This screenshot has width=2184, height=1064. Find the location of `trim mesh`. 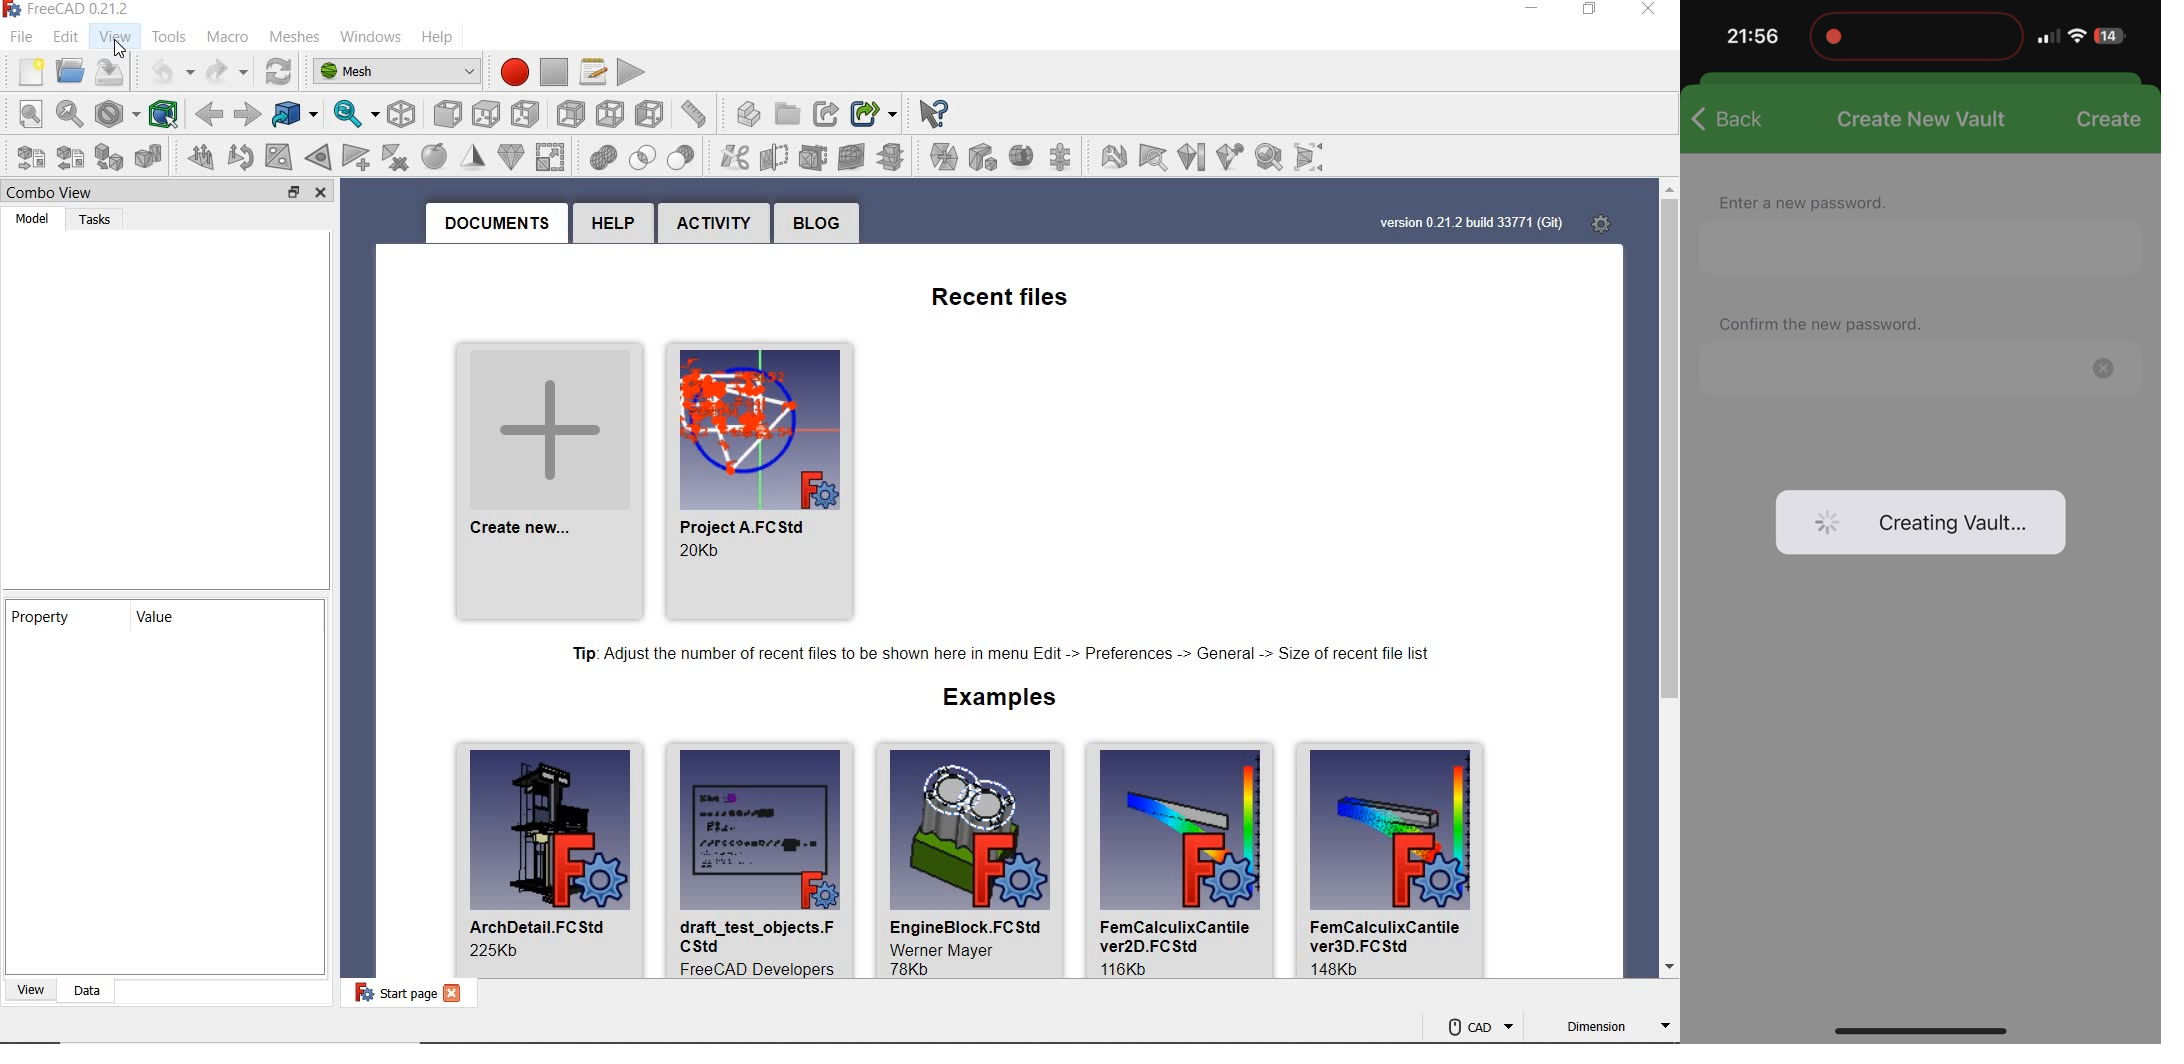

trim mesh is located at coordinates (734, 156).